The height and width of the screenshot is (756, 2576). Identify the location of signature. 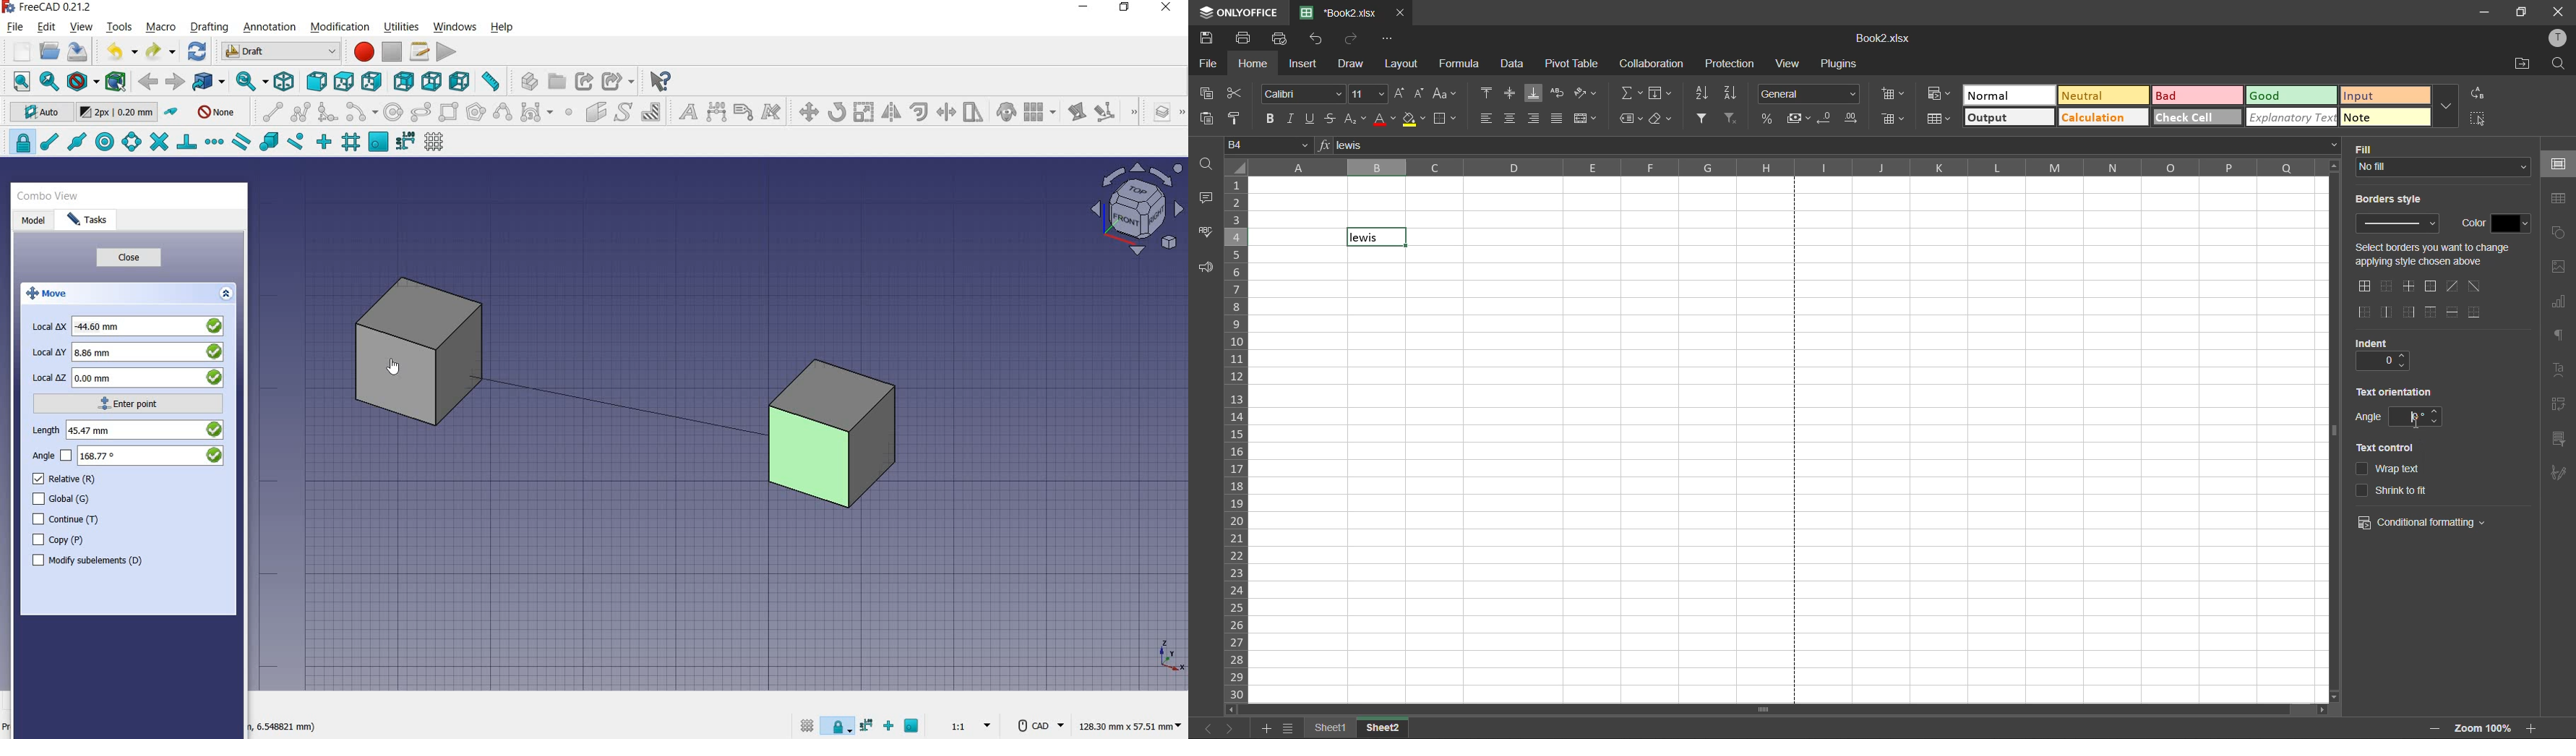
(2558, 476).